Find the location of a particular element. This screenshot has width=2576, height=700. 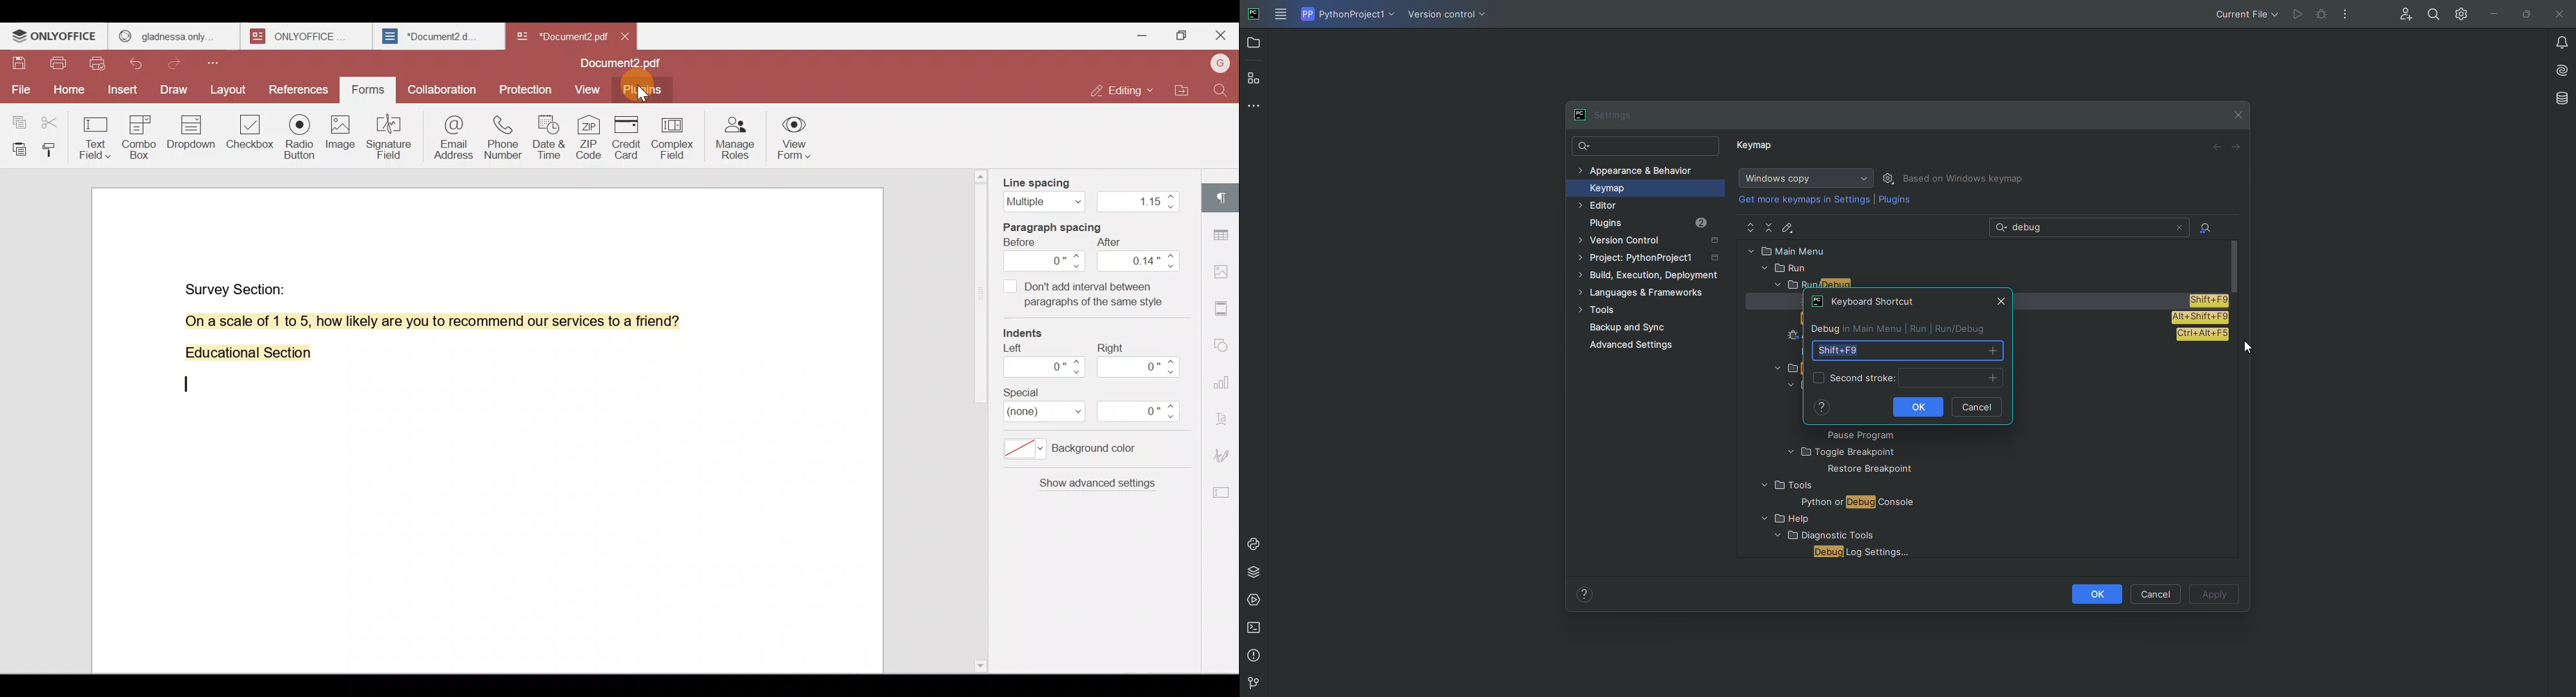

Right is located at coordinates (1142, 360).